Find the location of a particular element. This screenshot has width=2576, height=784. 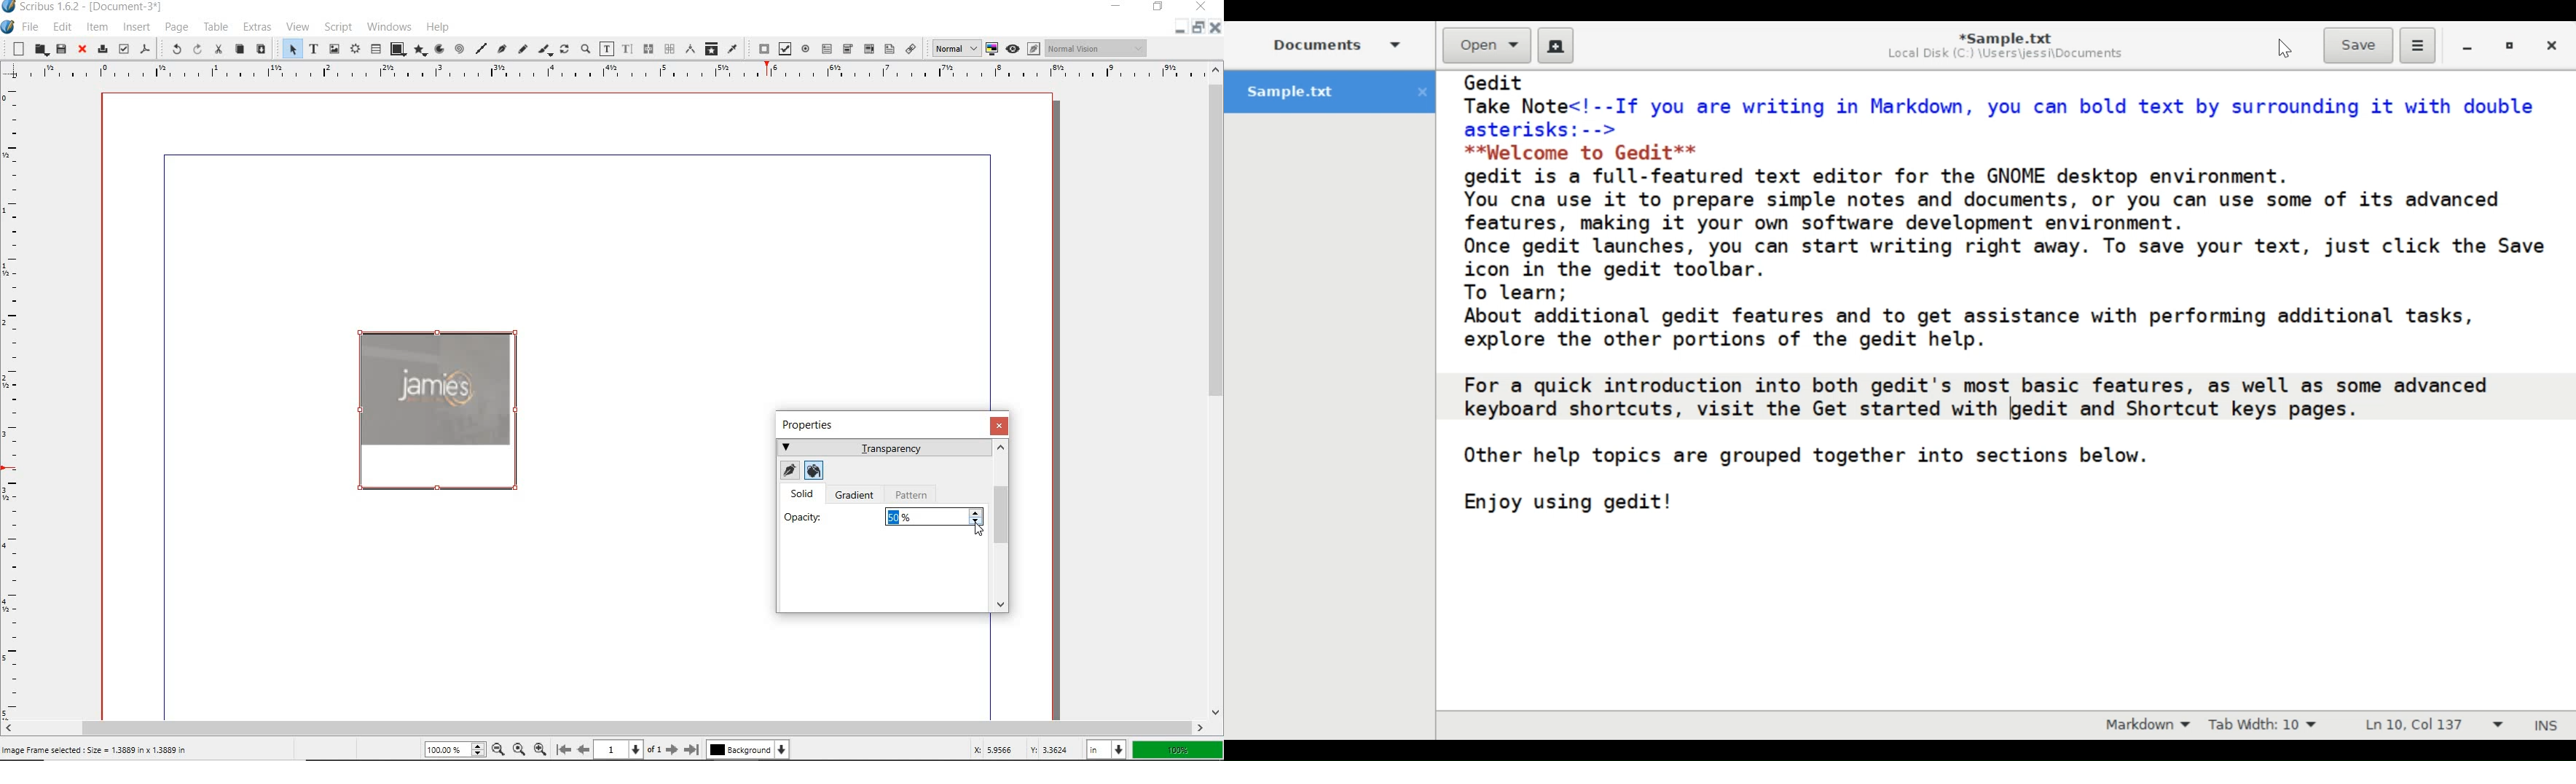

copy item properties is located at coordinates (710, 50).